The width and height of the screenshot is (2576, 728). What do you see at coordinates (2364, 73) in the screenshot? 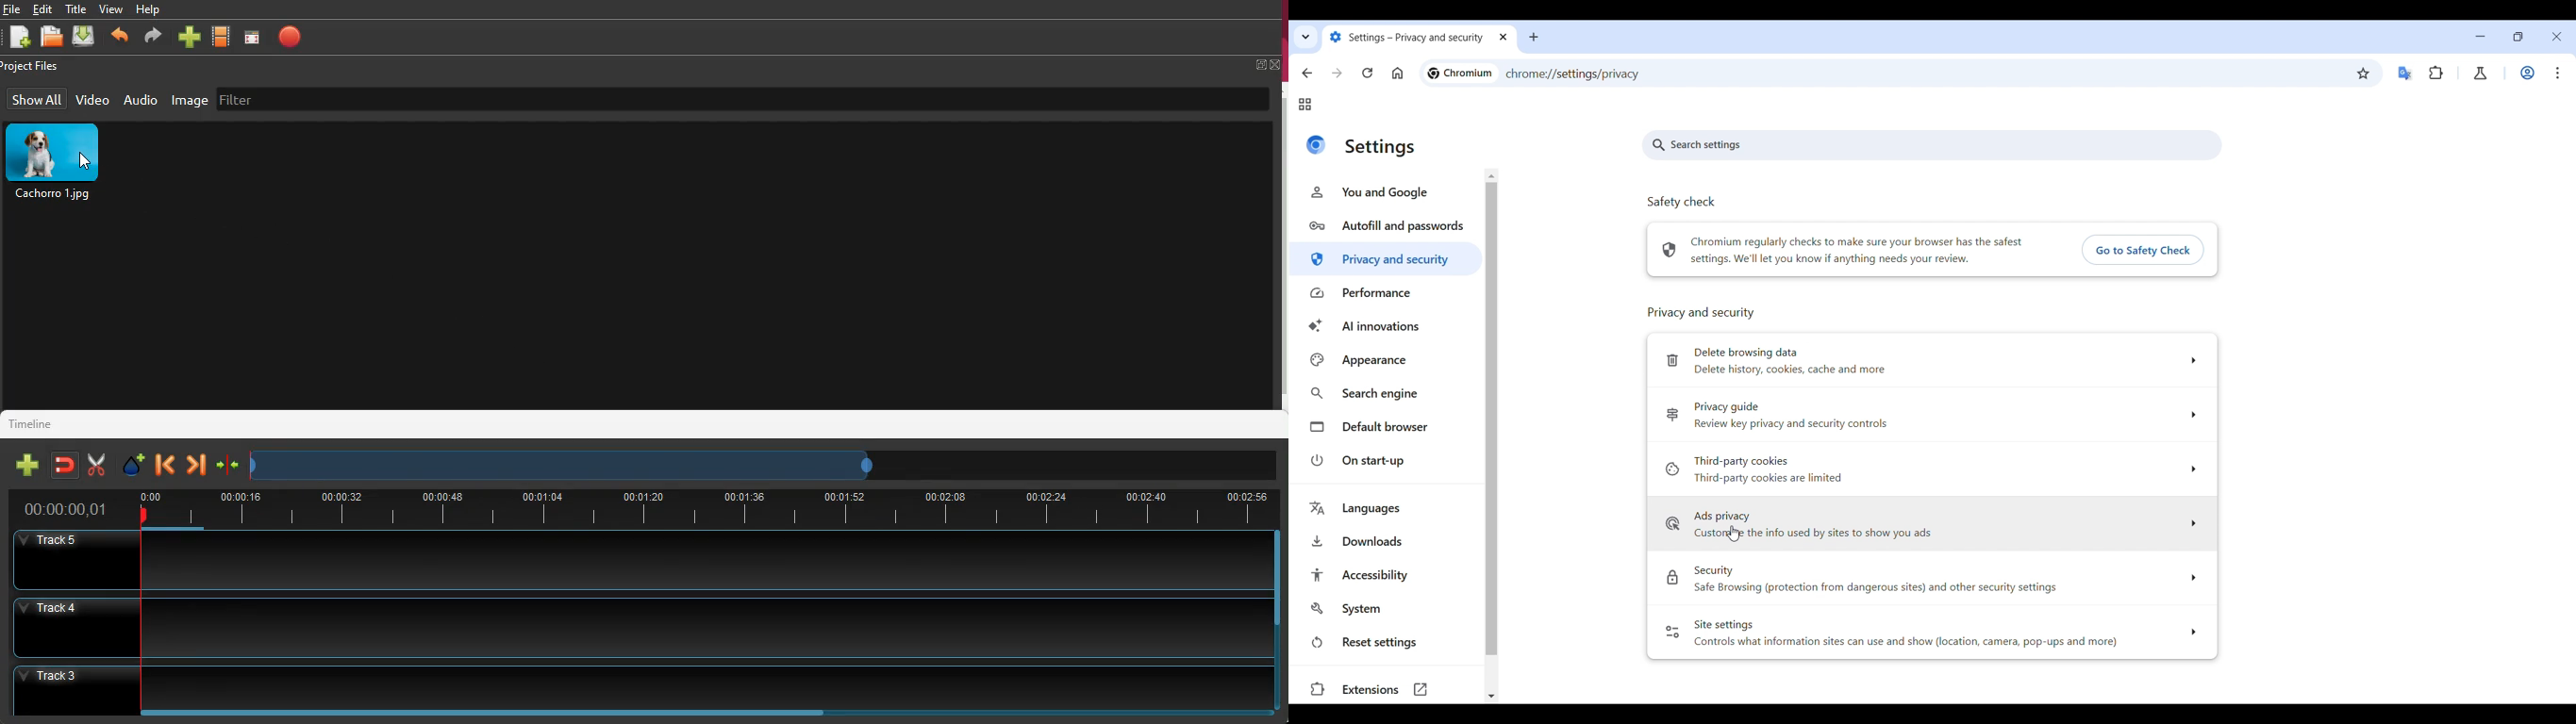
I see `Bookmark this tab` at bounding box center [2364, 73].